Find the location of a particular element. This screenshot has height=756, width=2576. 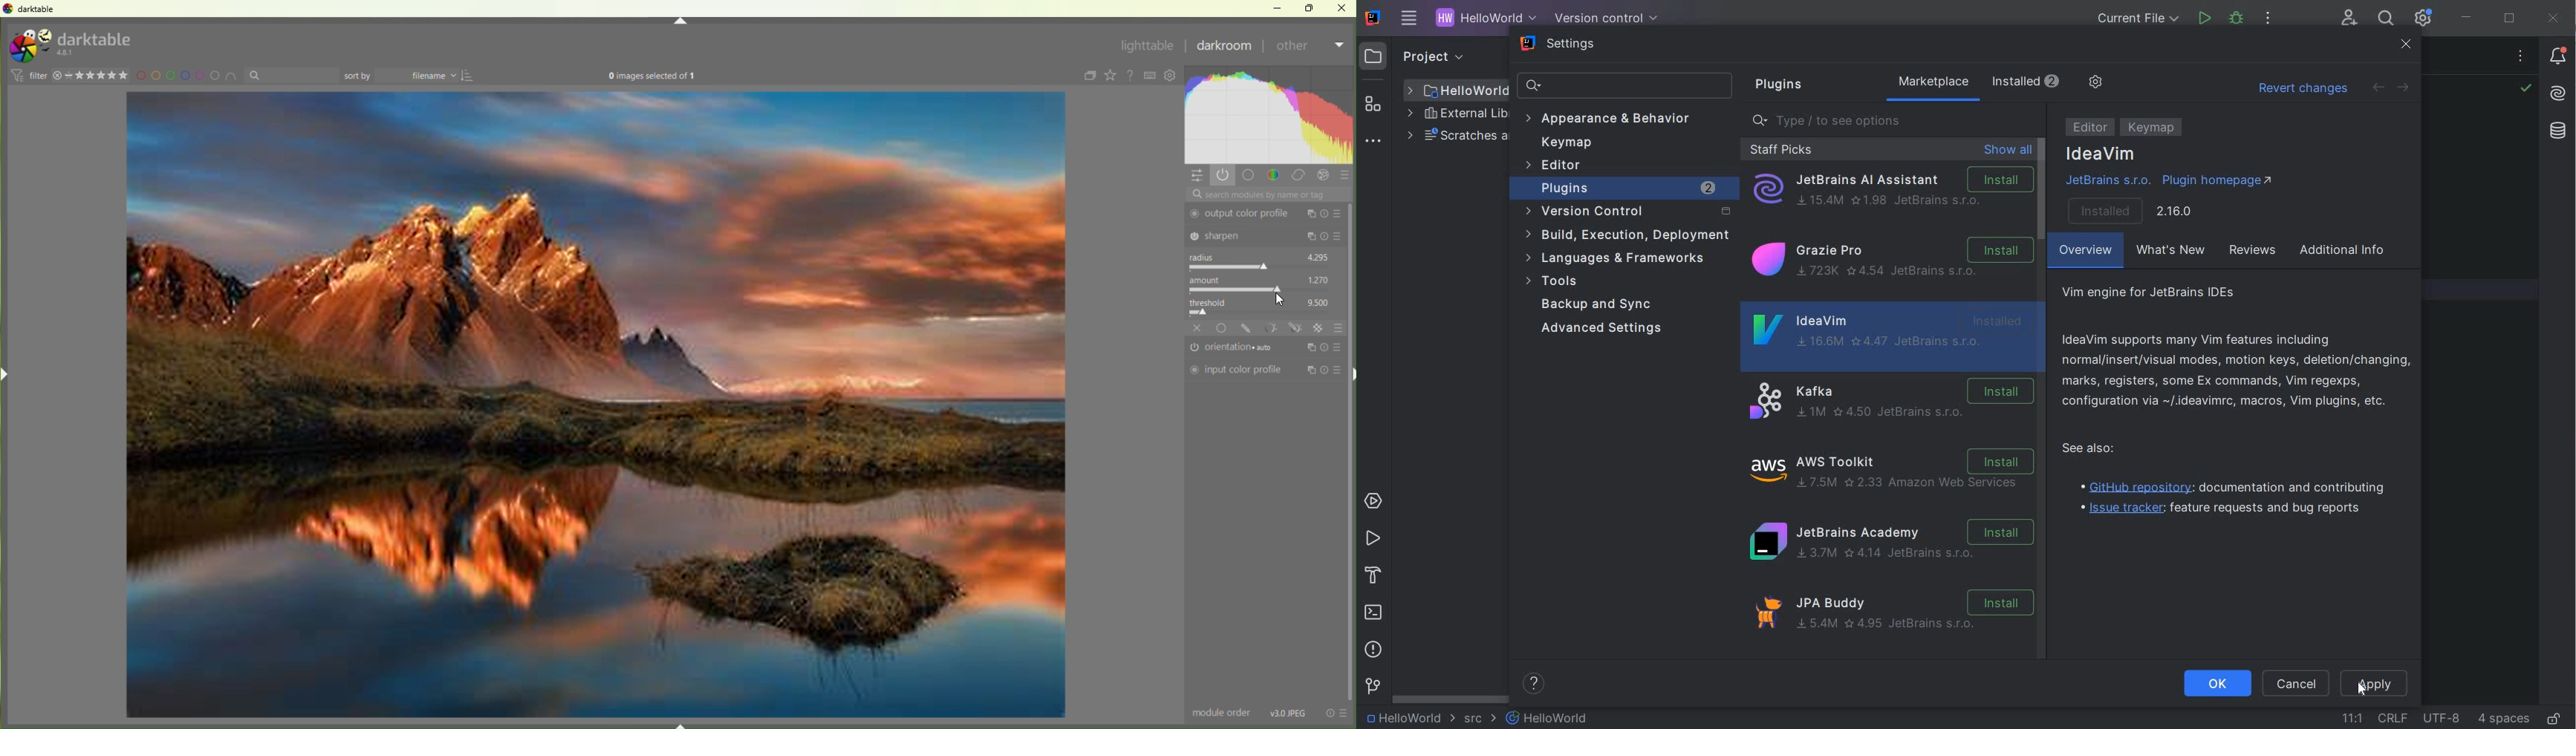

PROBLEMS is located at coordinates (1373, 652).